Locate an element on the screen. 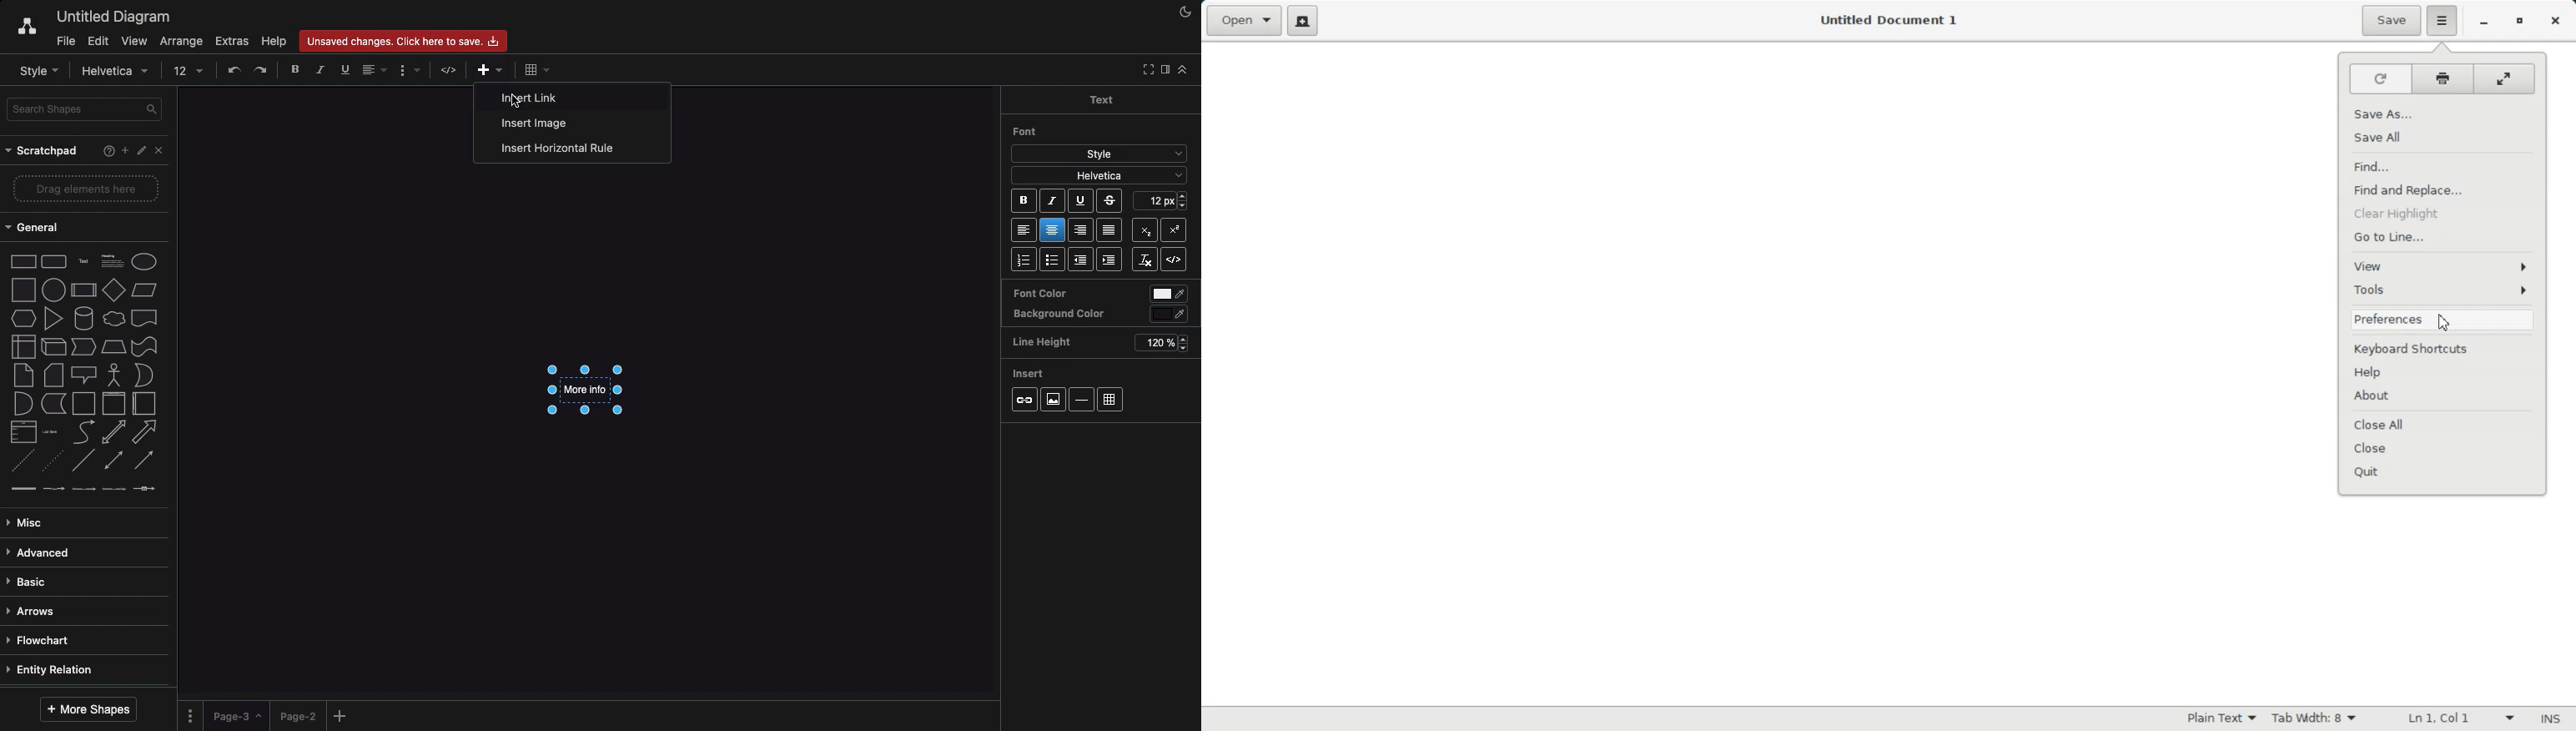 The image size is (2576, 756). Sidebar is located at coordinates (1164, 70).